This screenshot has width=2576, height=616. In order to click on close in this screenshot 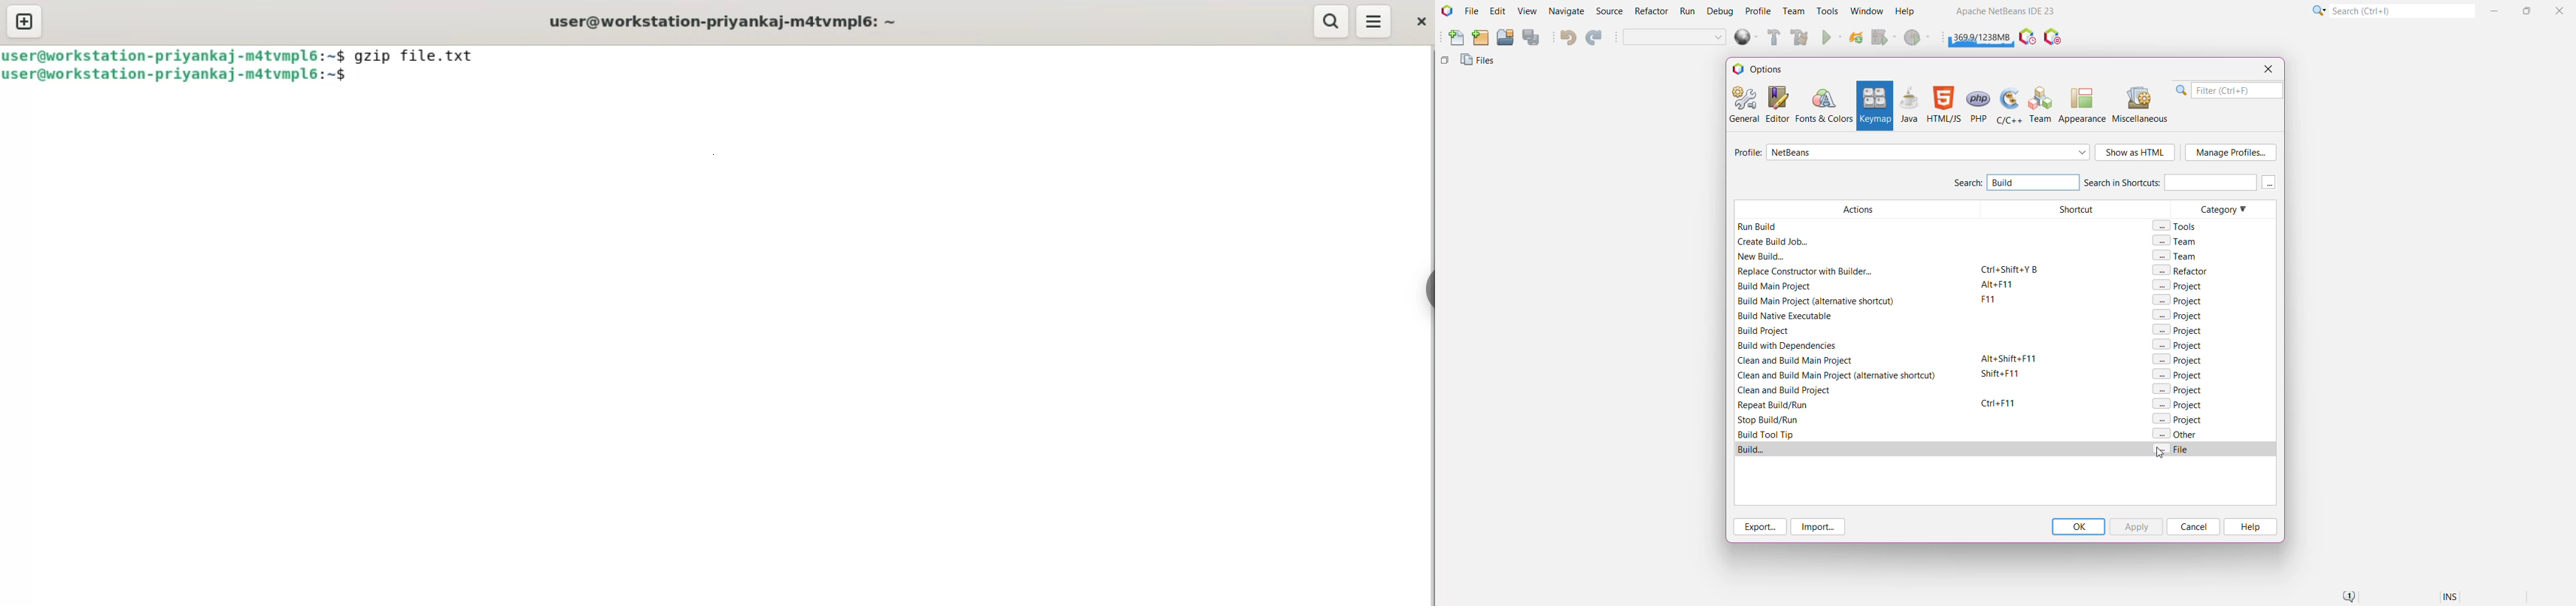, I will do `click(1422, 22)`.